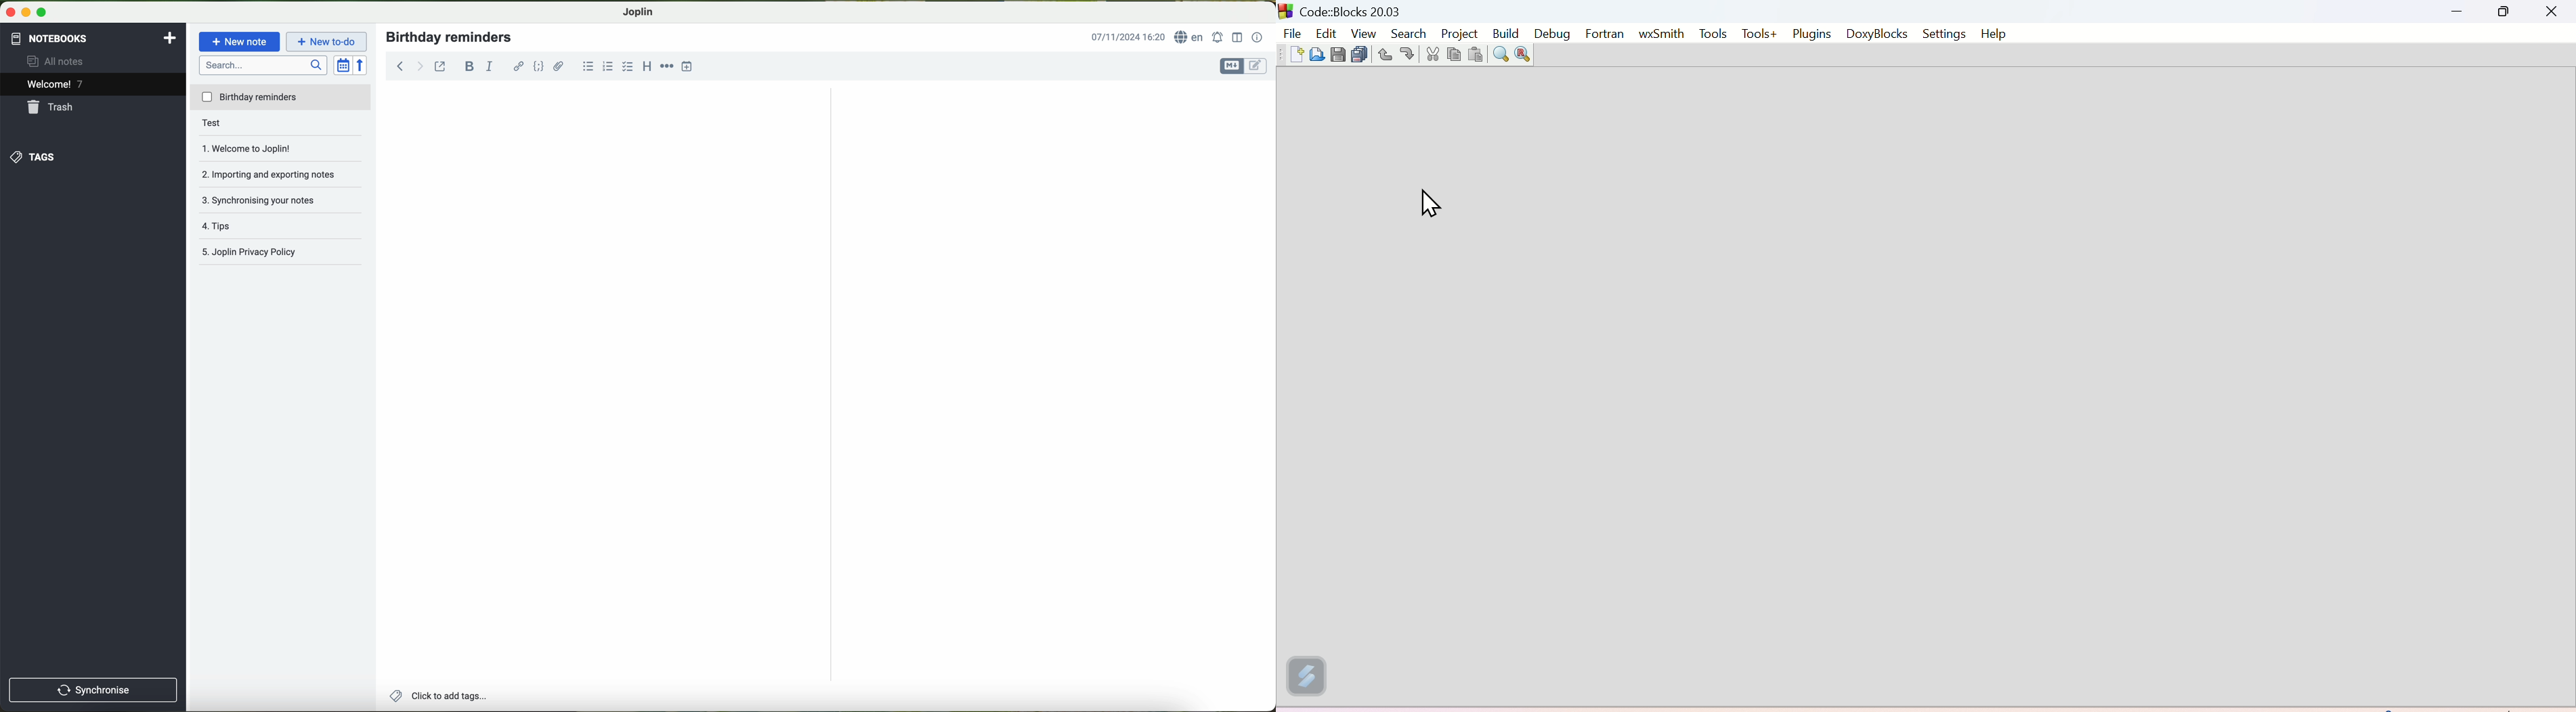 The width and height of the screenshot is (2576, 728). I want to click on search bar, so click(263, 66).